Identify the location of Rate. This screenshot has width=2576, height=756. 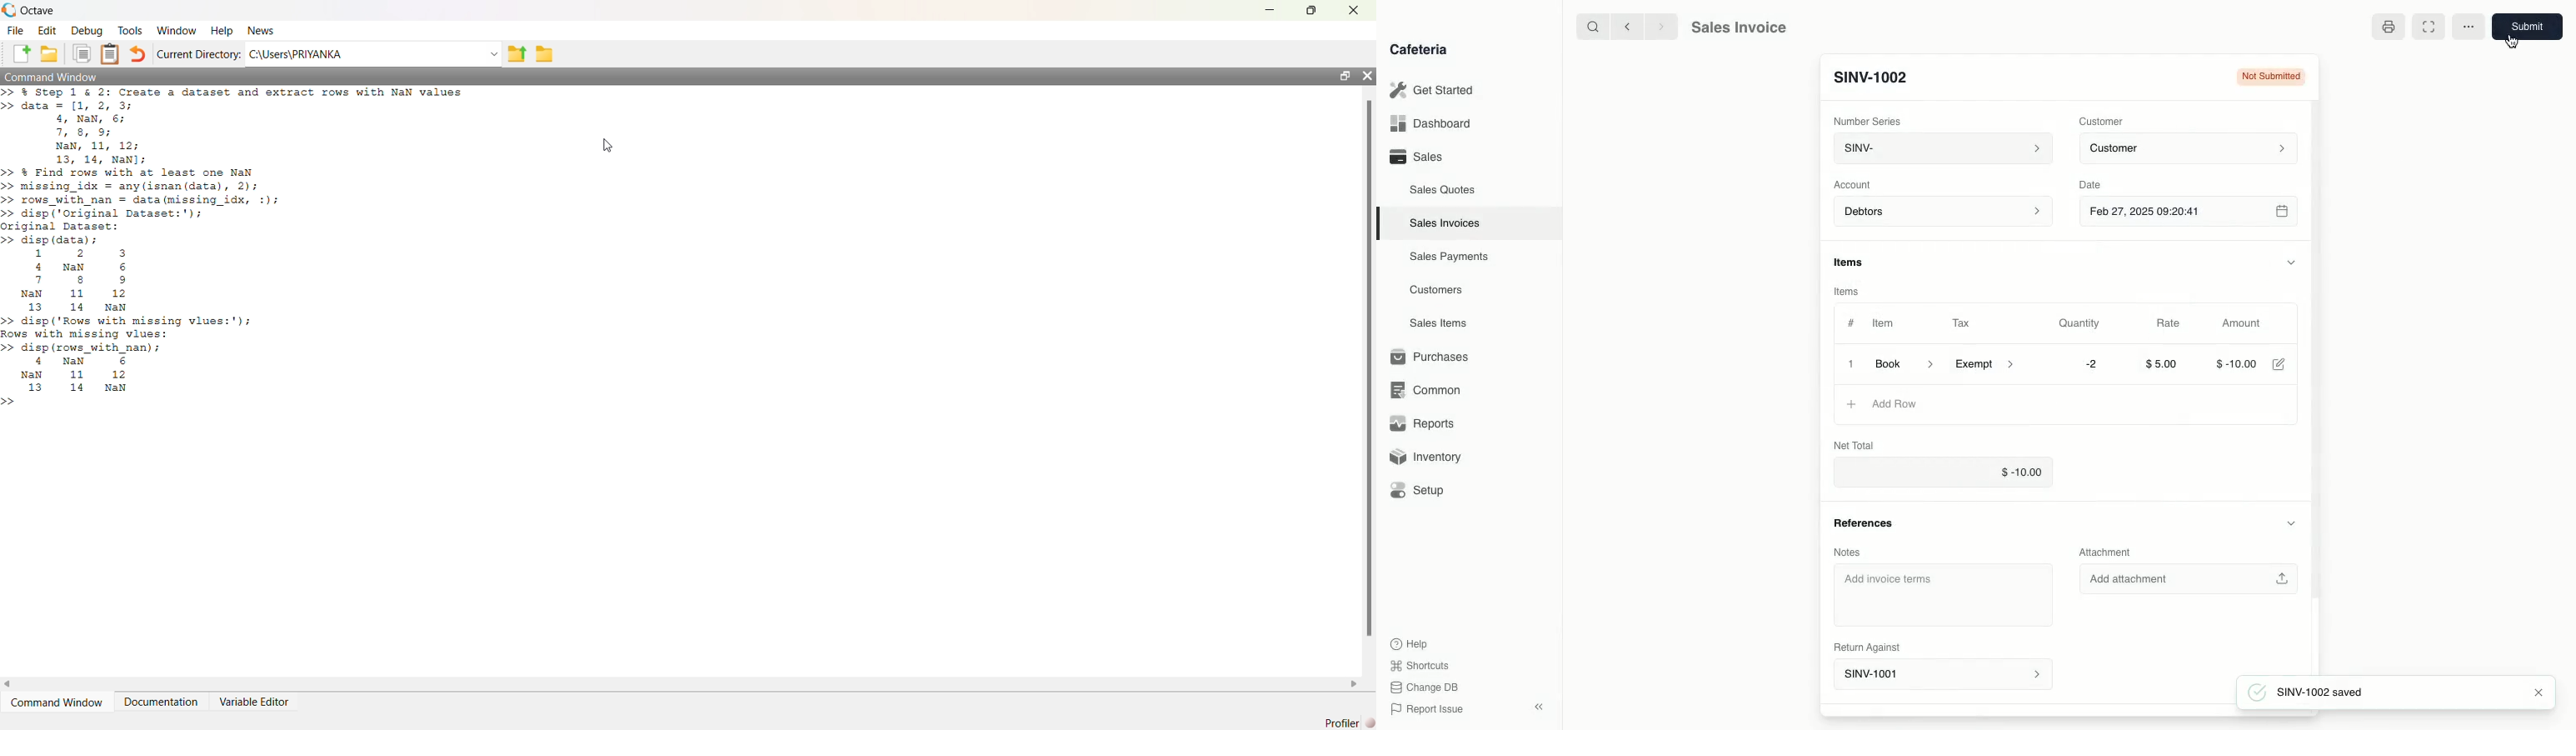
(2174, 323).